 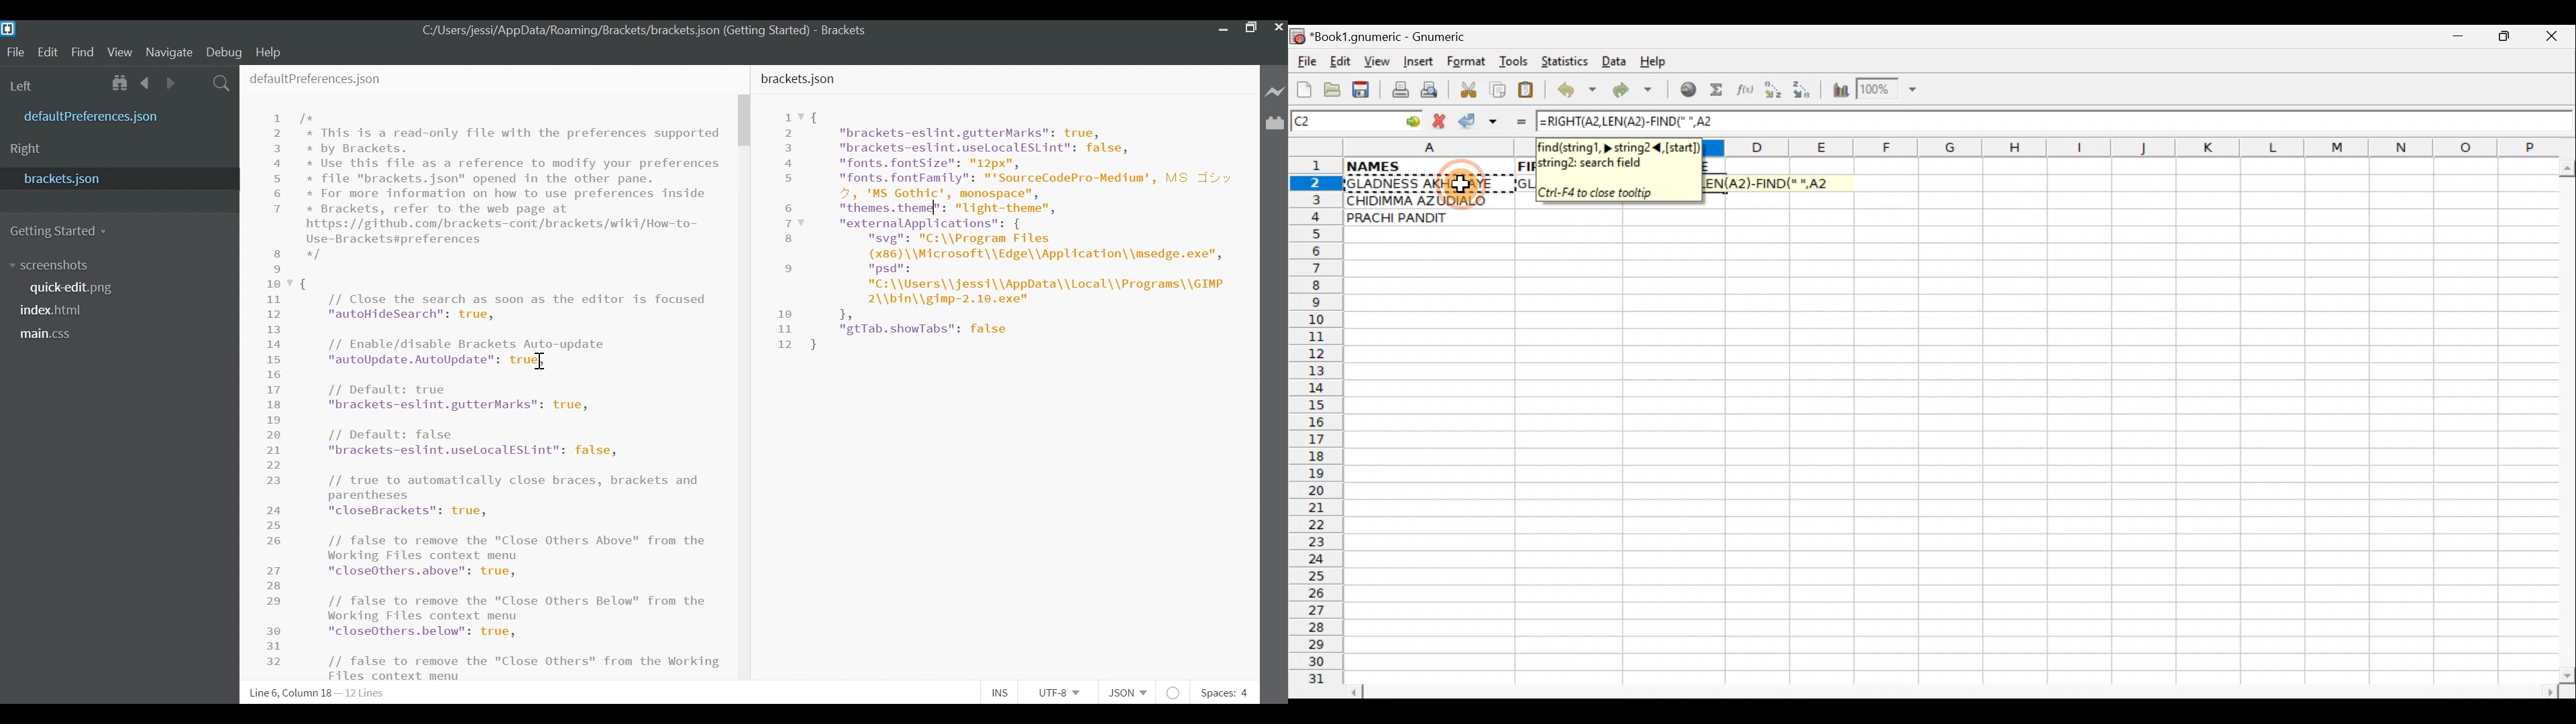 I want to click on Redo undone action, so click(x=1635, y=92).